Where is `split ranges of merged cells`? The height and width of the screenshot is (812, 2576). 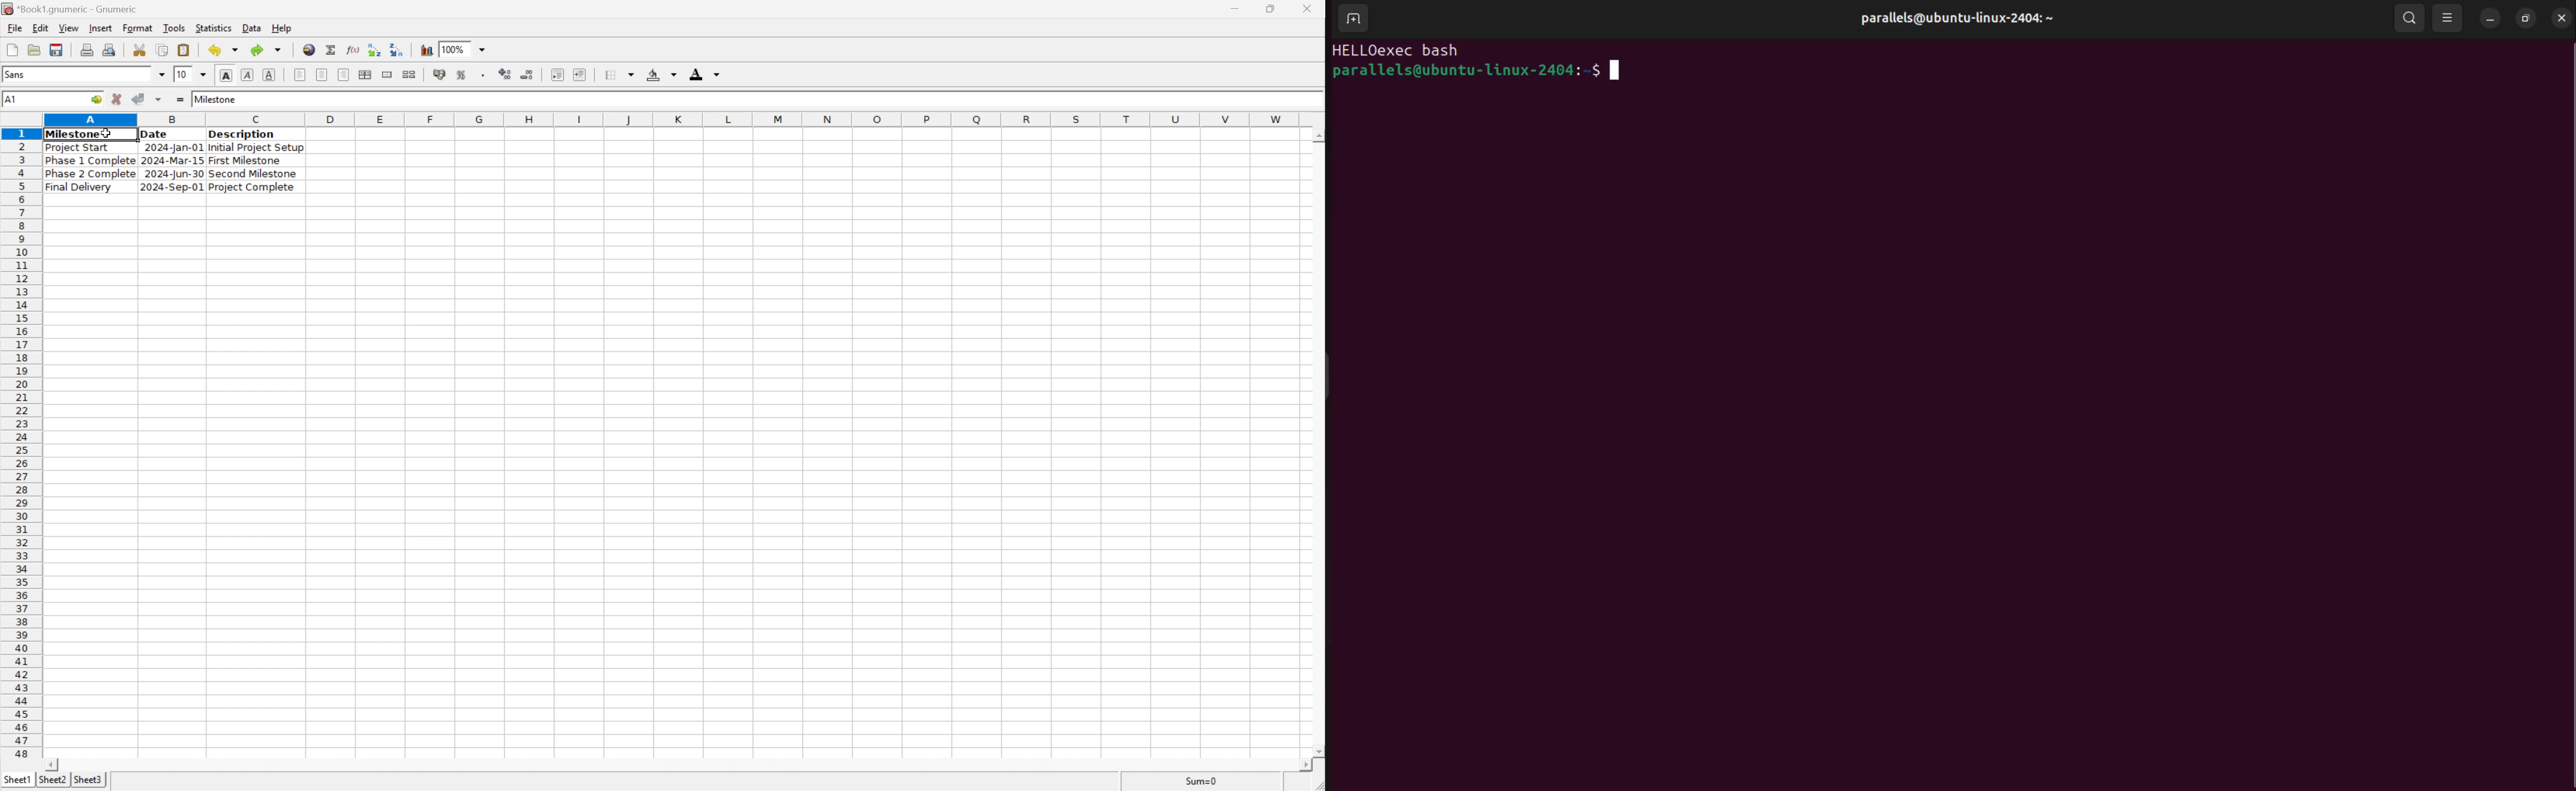
split ranges of merged cells is located at coordinates (409, 74).